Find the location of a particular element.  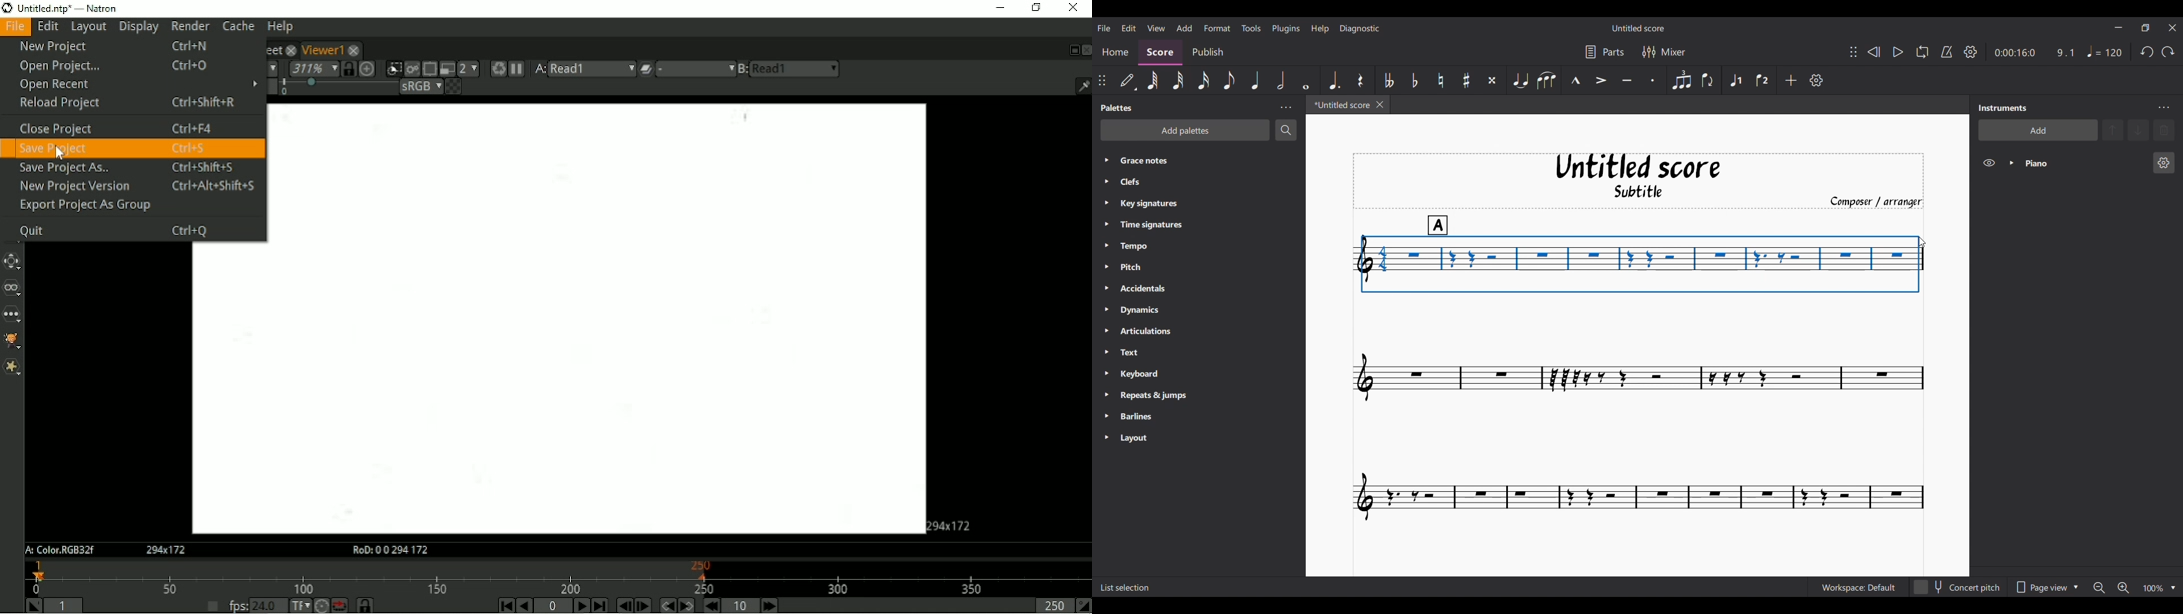

Parts is located at coordinates (1605, 52).